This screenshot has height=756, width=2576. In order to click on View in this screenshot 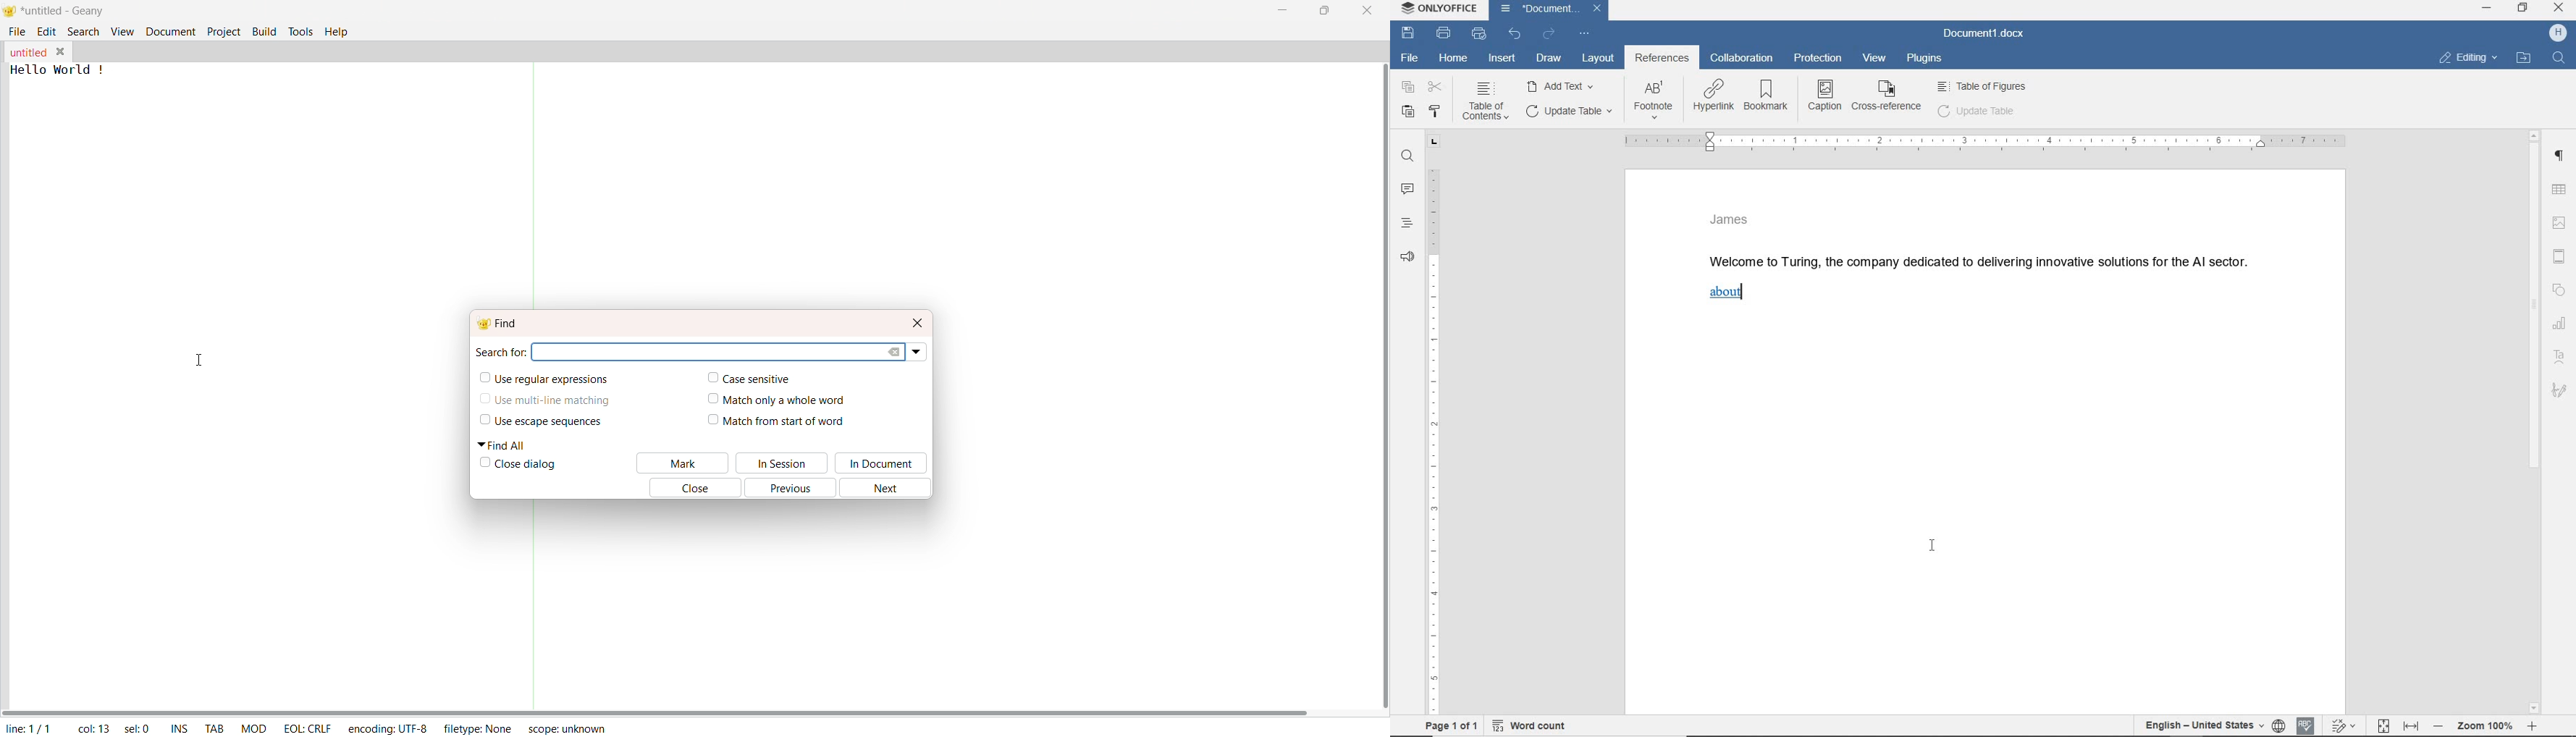, I will do `click(120, 32)`.